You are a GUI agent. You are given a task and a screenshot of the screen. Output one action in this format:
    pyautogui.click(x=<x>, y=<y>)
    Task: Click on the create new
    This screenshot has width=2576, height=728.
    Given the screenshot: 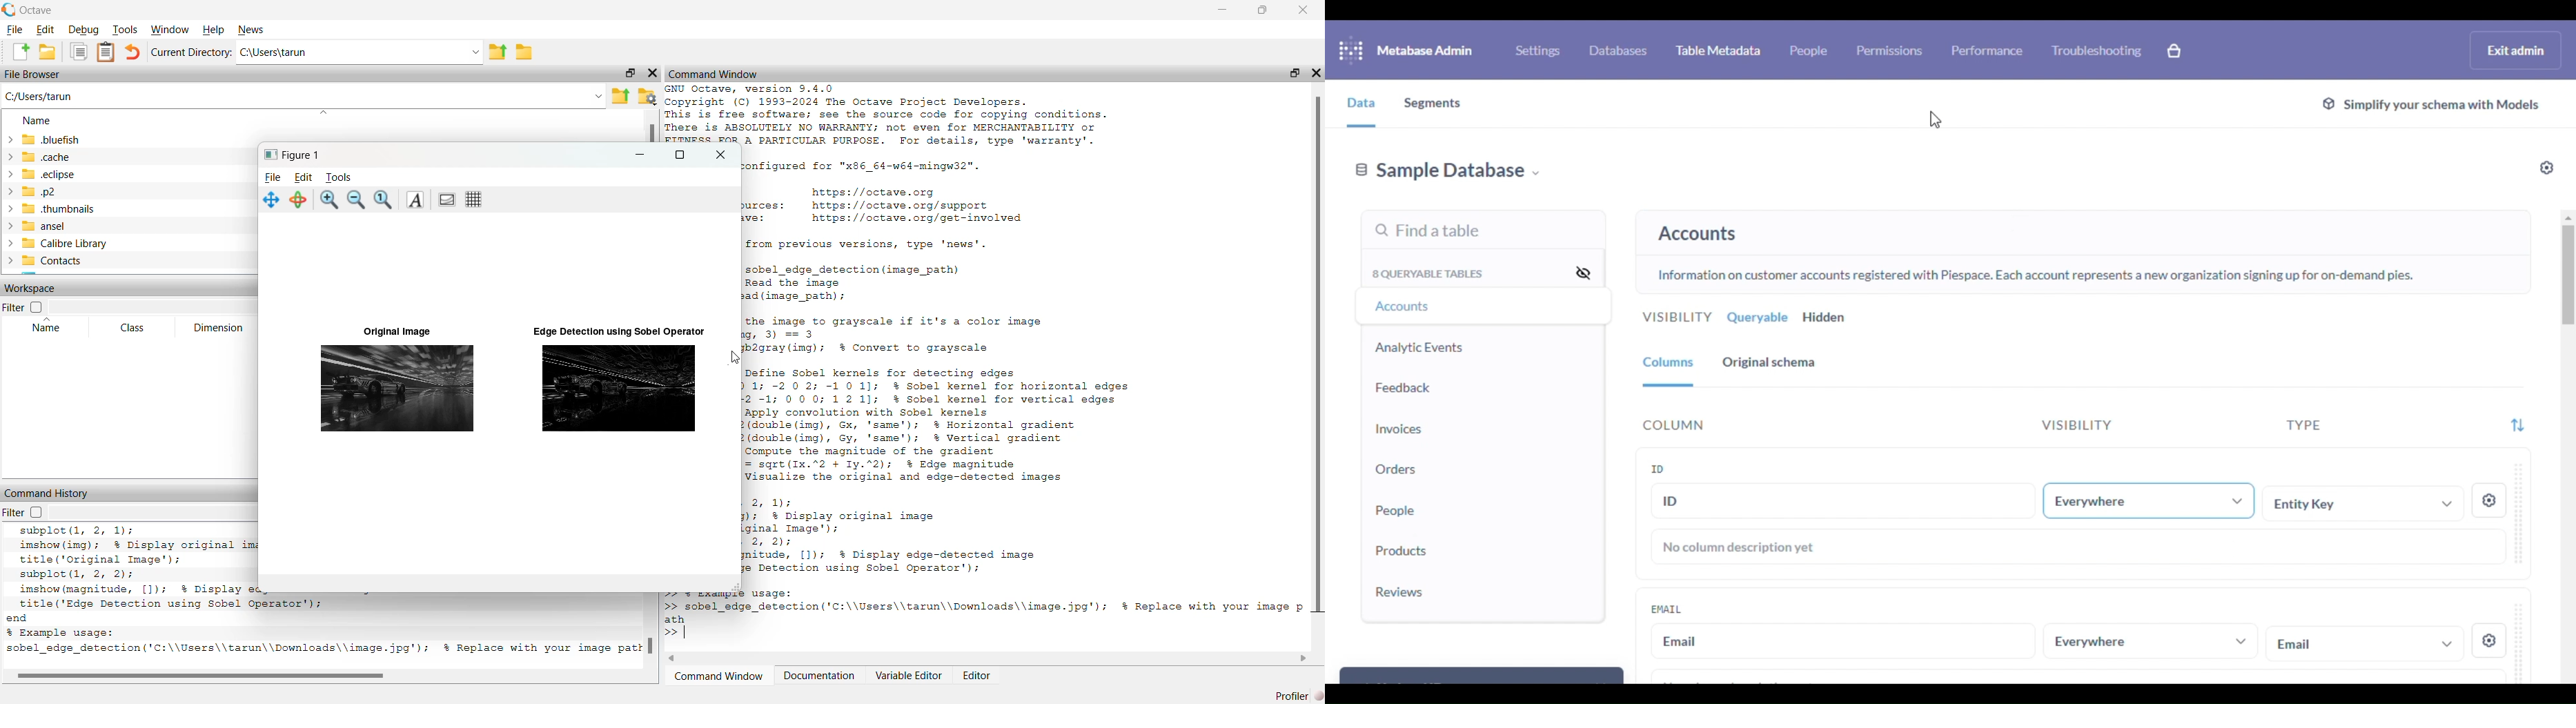 What is the action you would take?
    pyautogui.click(x=20, y=52)
    